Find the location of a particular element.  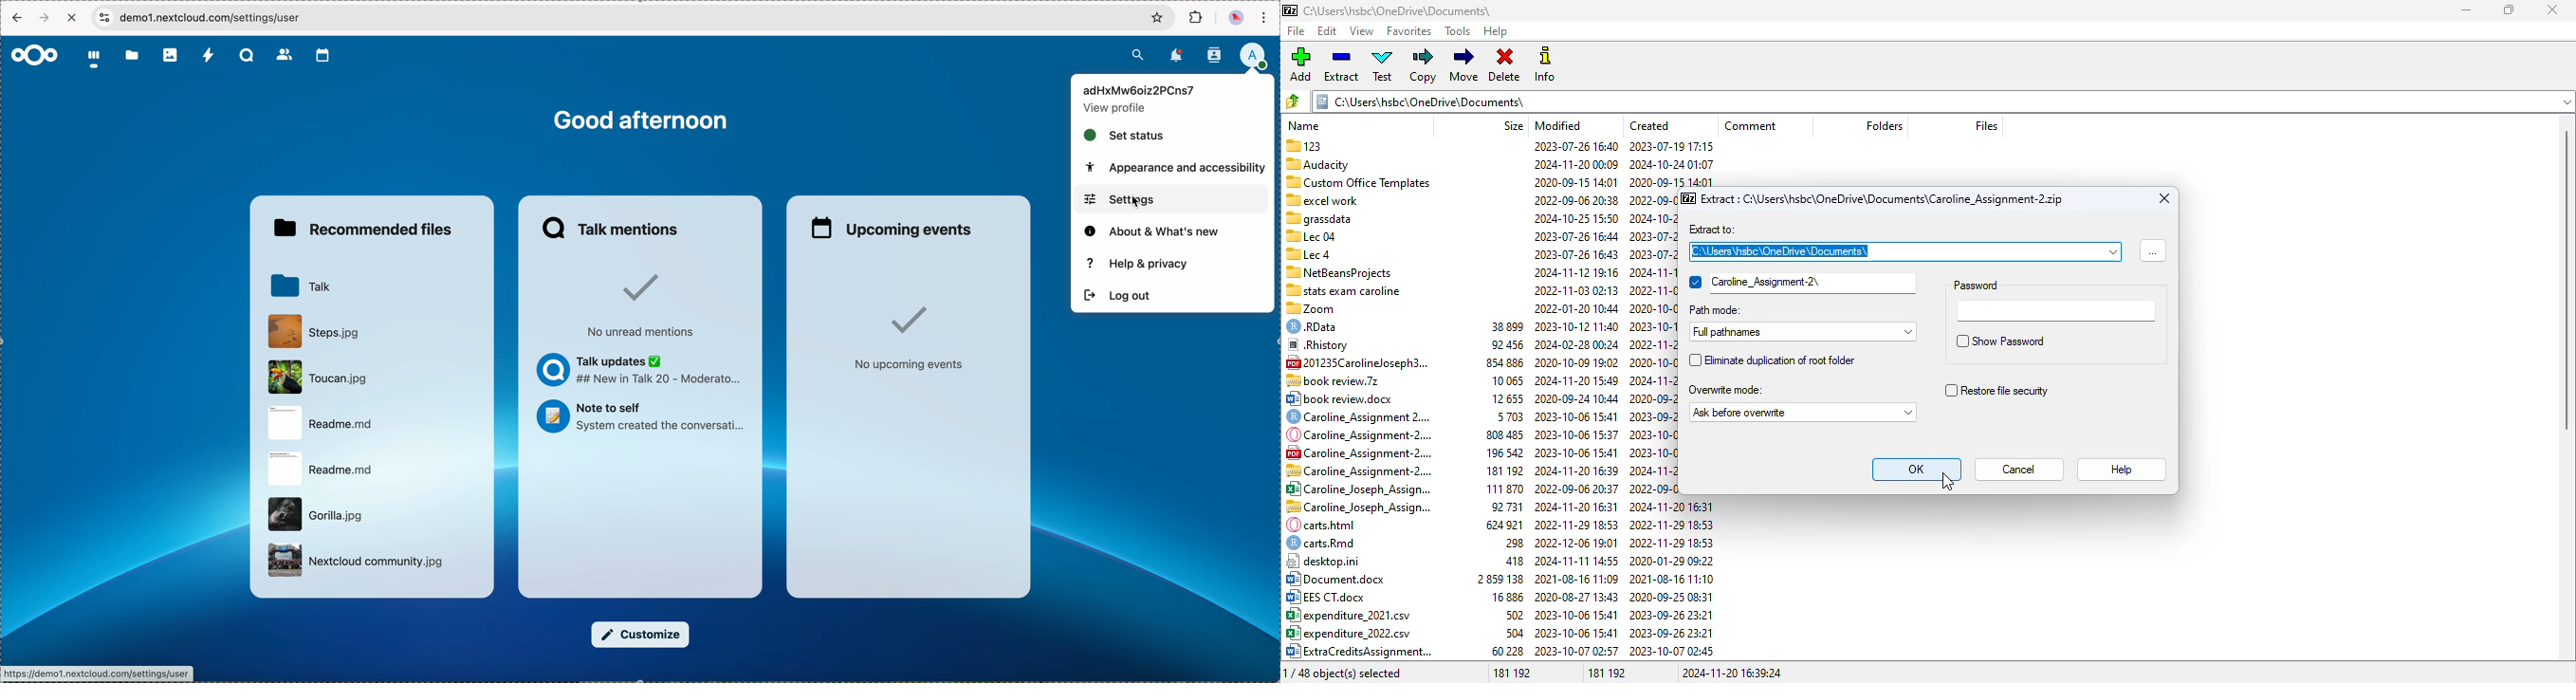

expenditure_2021.csv. 502 2023-10-06 15:41 2023-09-26 23:21 is located at coordinates (1500, 616).